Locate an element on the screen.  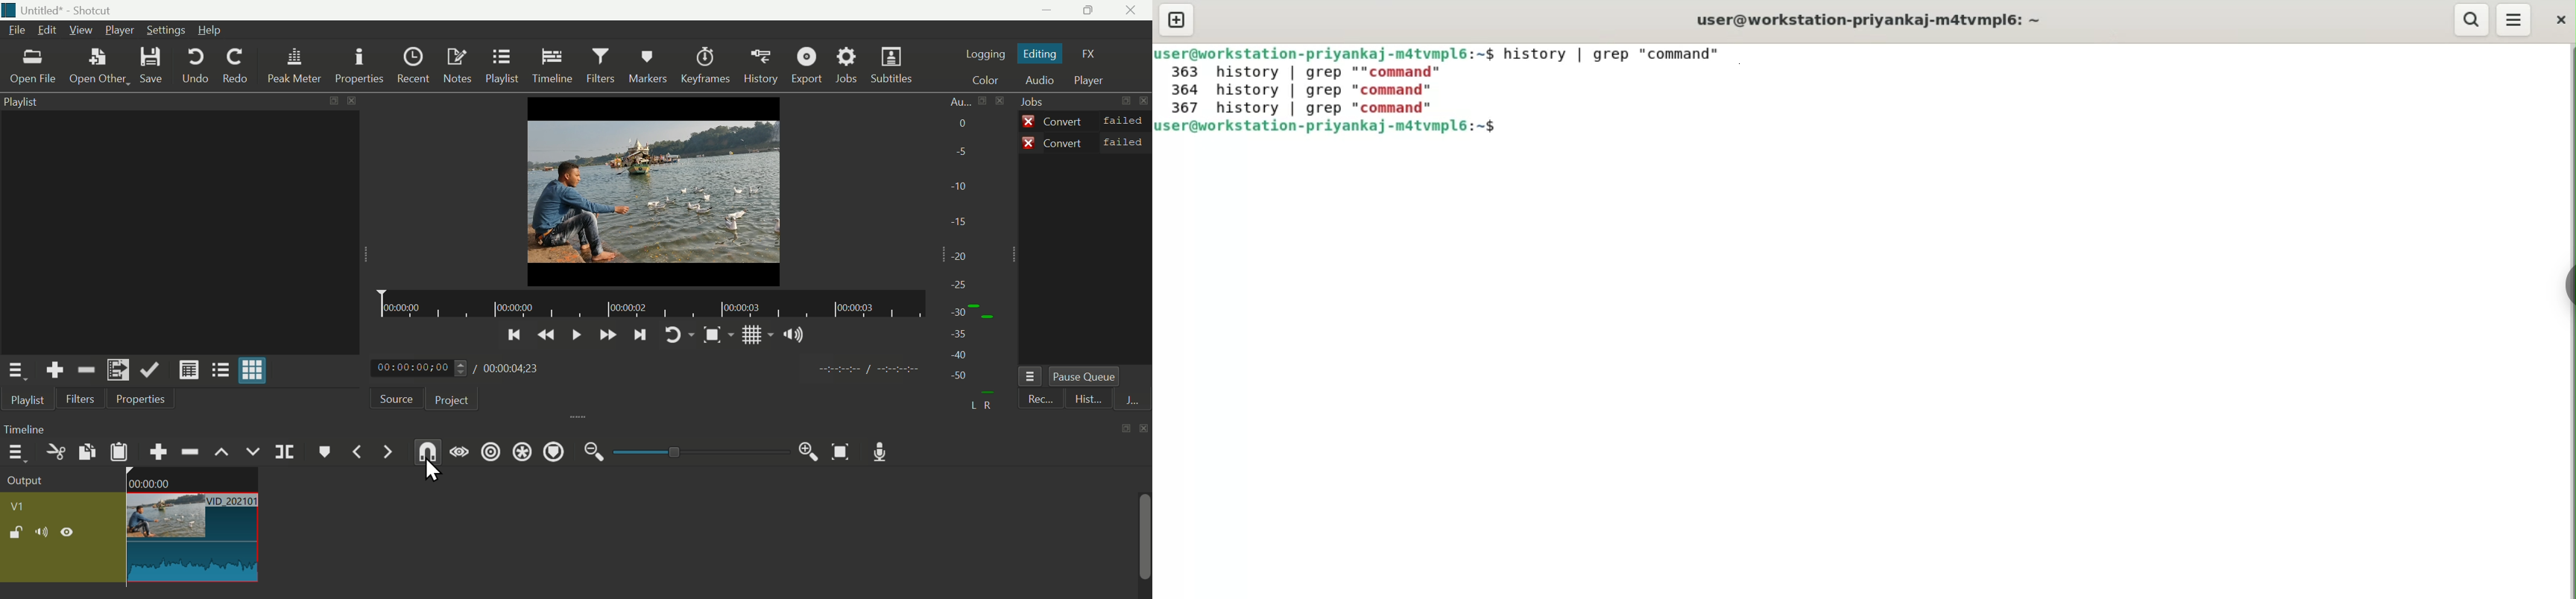
Video is located at coordinates (656, 190).